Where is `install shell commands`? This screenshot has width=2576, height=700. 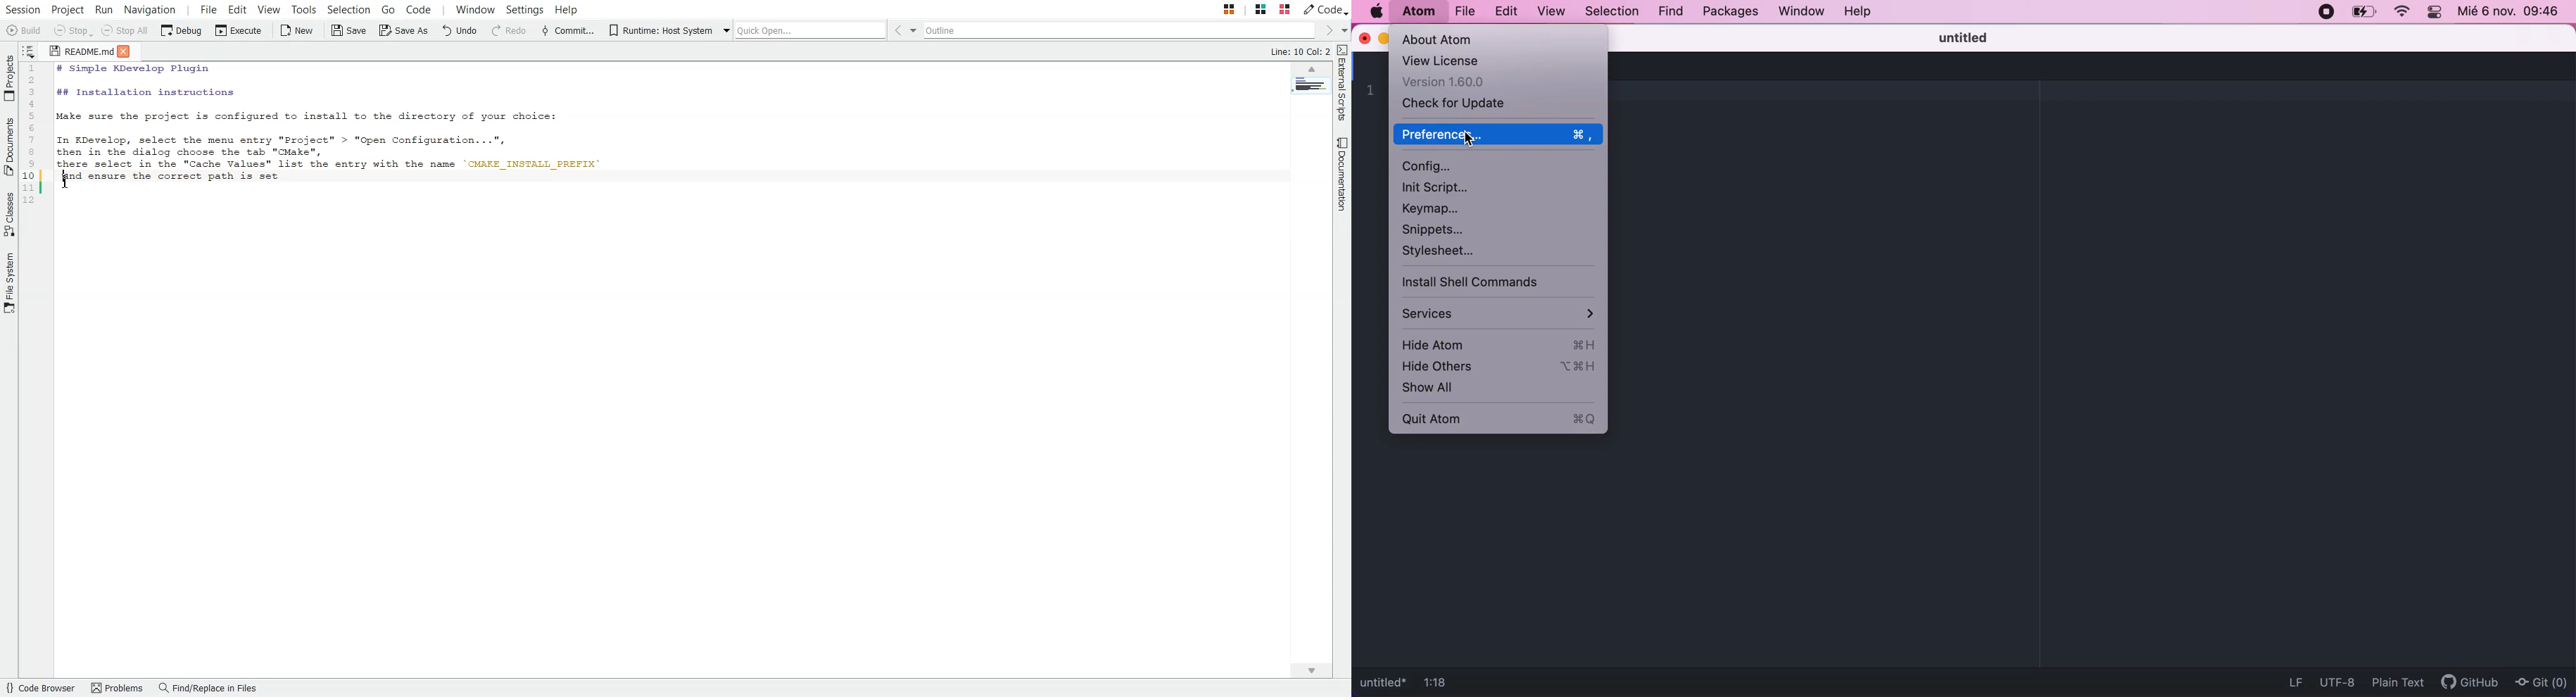 install shell commands is located at coordinates (1479, 284).